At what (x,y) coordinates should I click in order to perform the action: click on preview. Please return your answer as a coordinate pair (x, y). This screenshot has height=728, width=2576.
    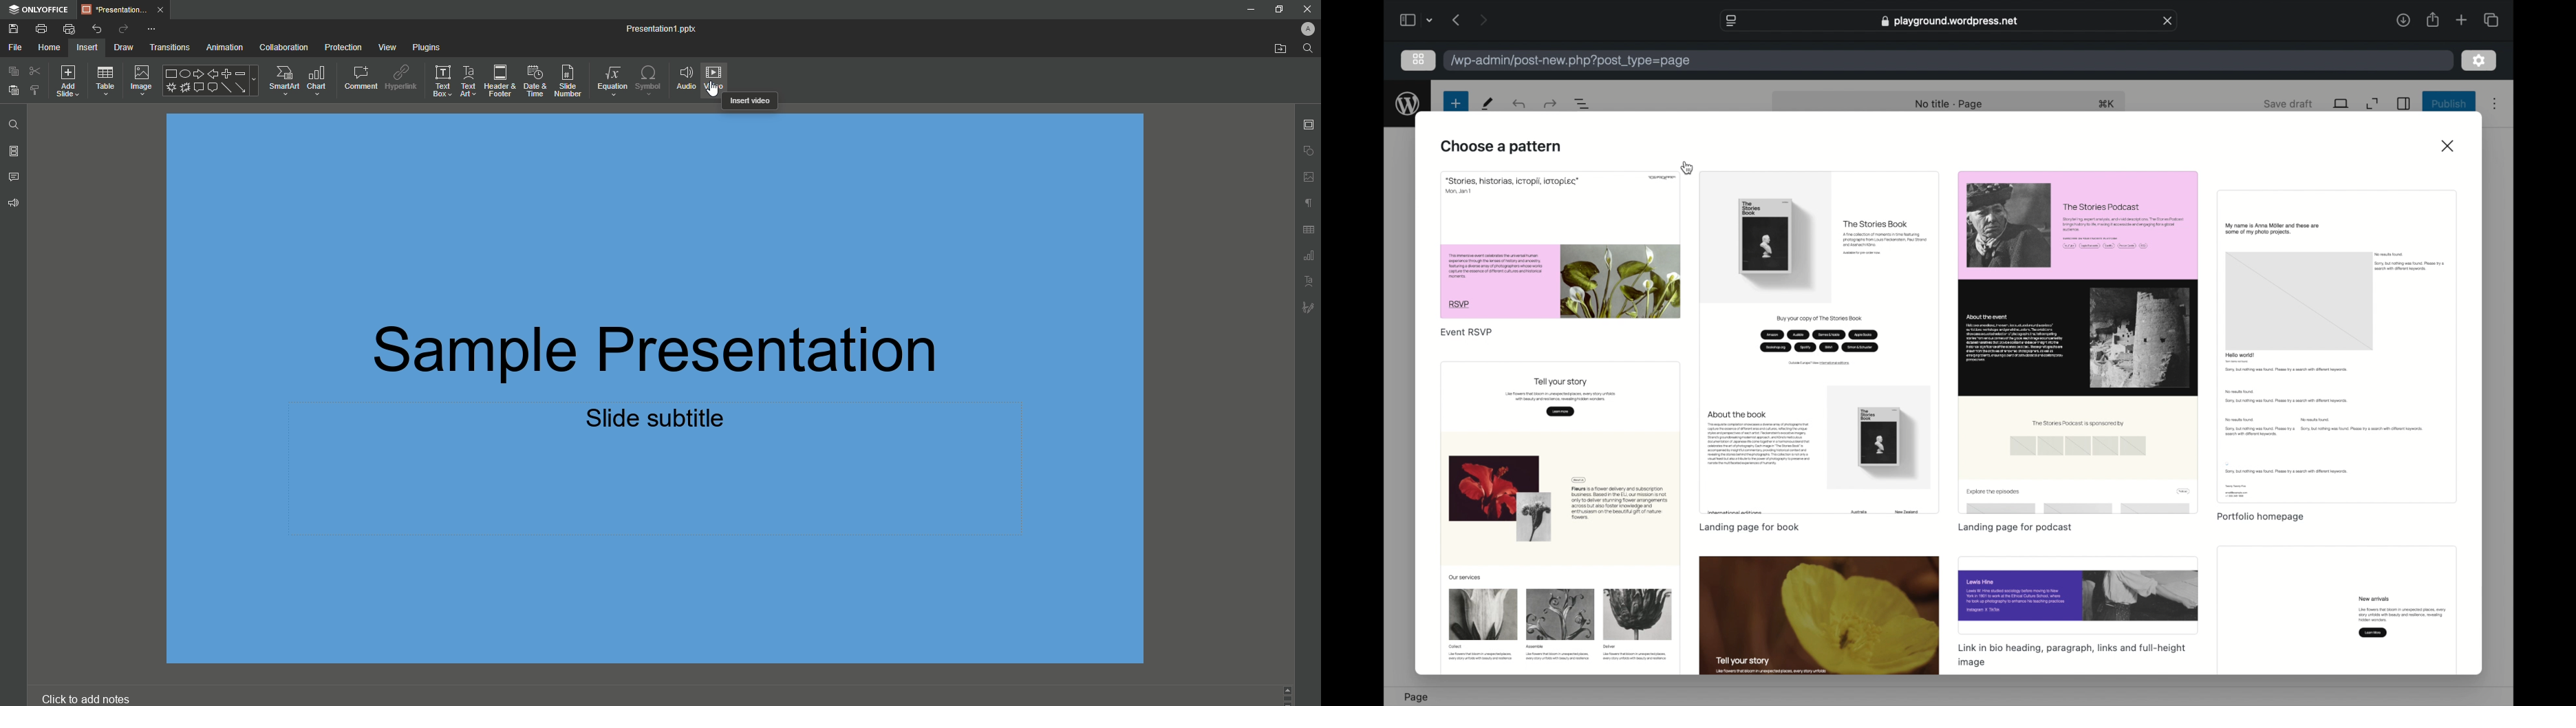
    Looking at the image, I should click on (2079, 596).